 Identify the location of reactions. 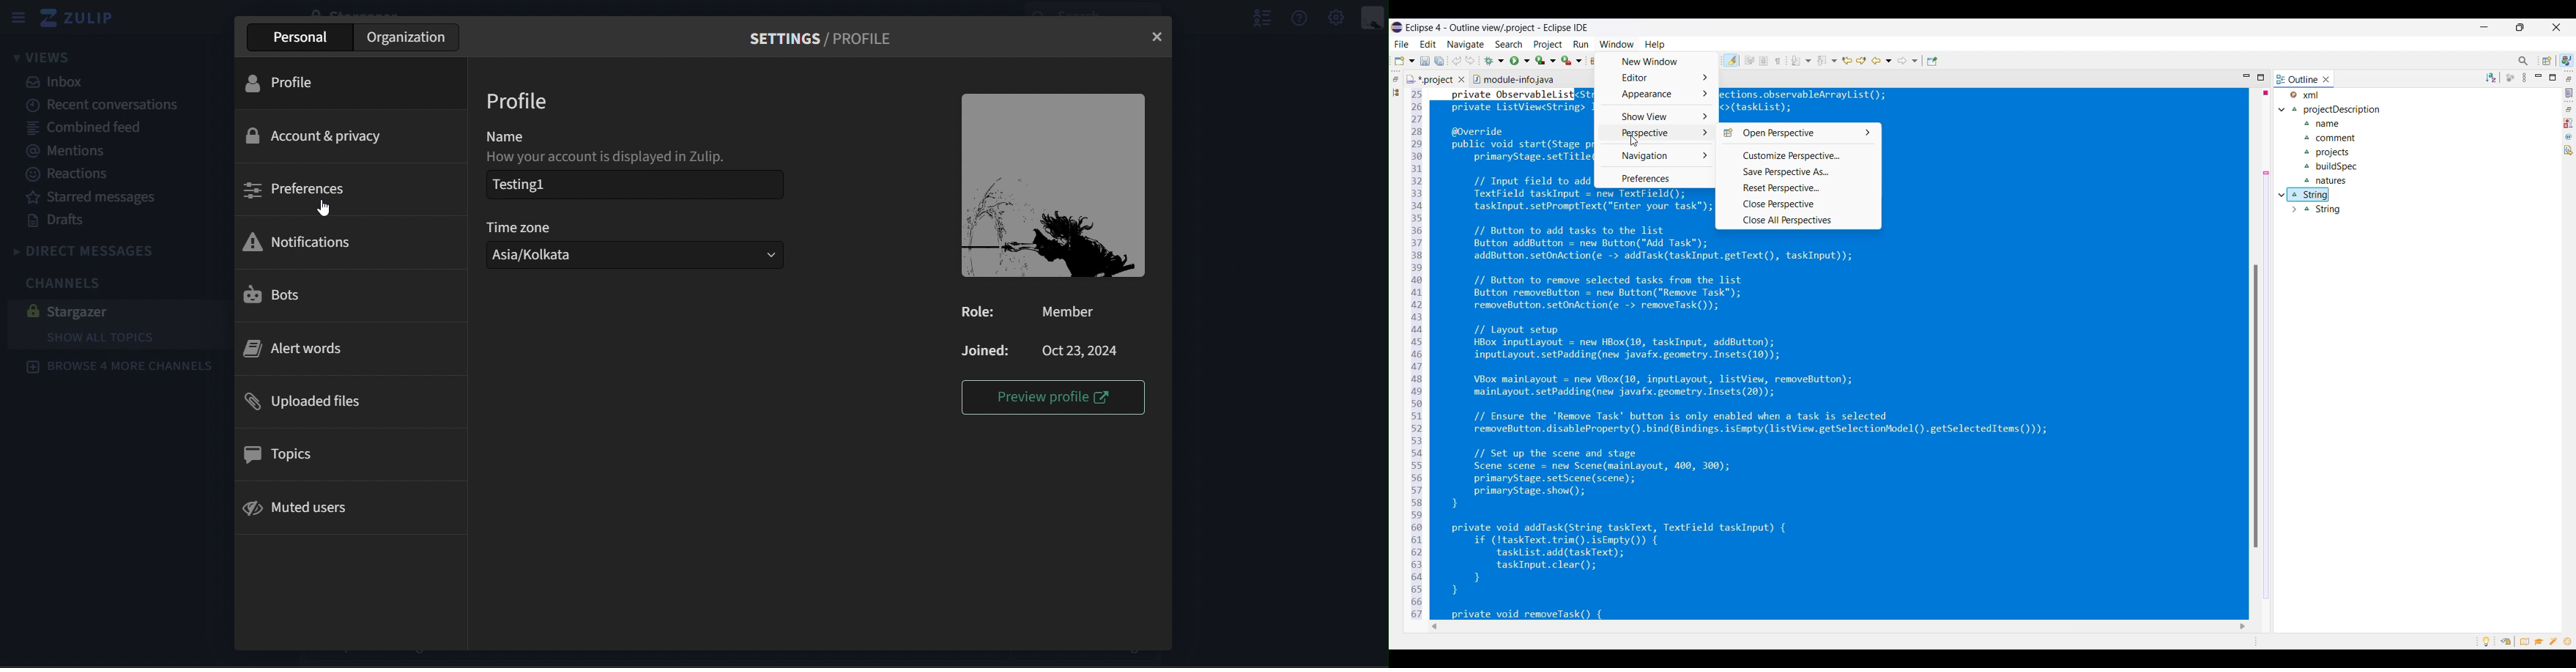
(70, 177).